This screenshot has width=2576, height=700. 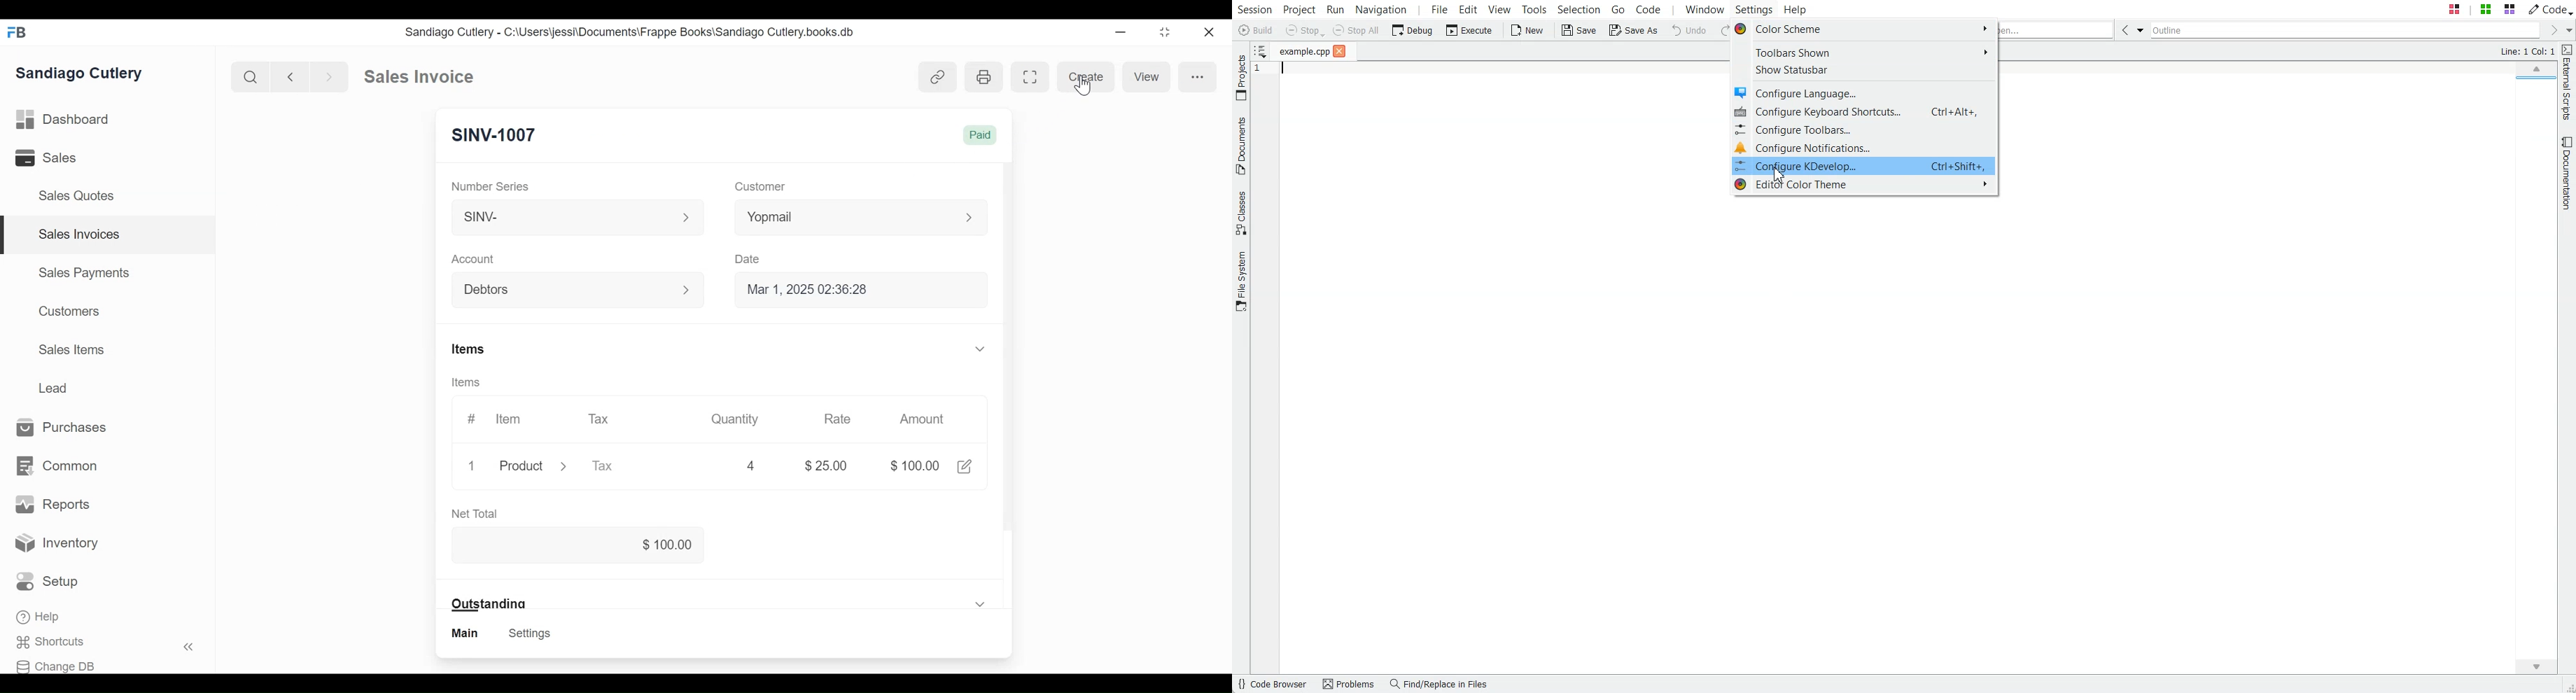 What do you see at coordinates (78, 196) in the screenshot?
I see `Sales Quotes` at bounding box center [78, 196].